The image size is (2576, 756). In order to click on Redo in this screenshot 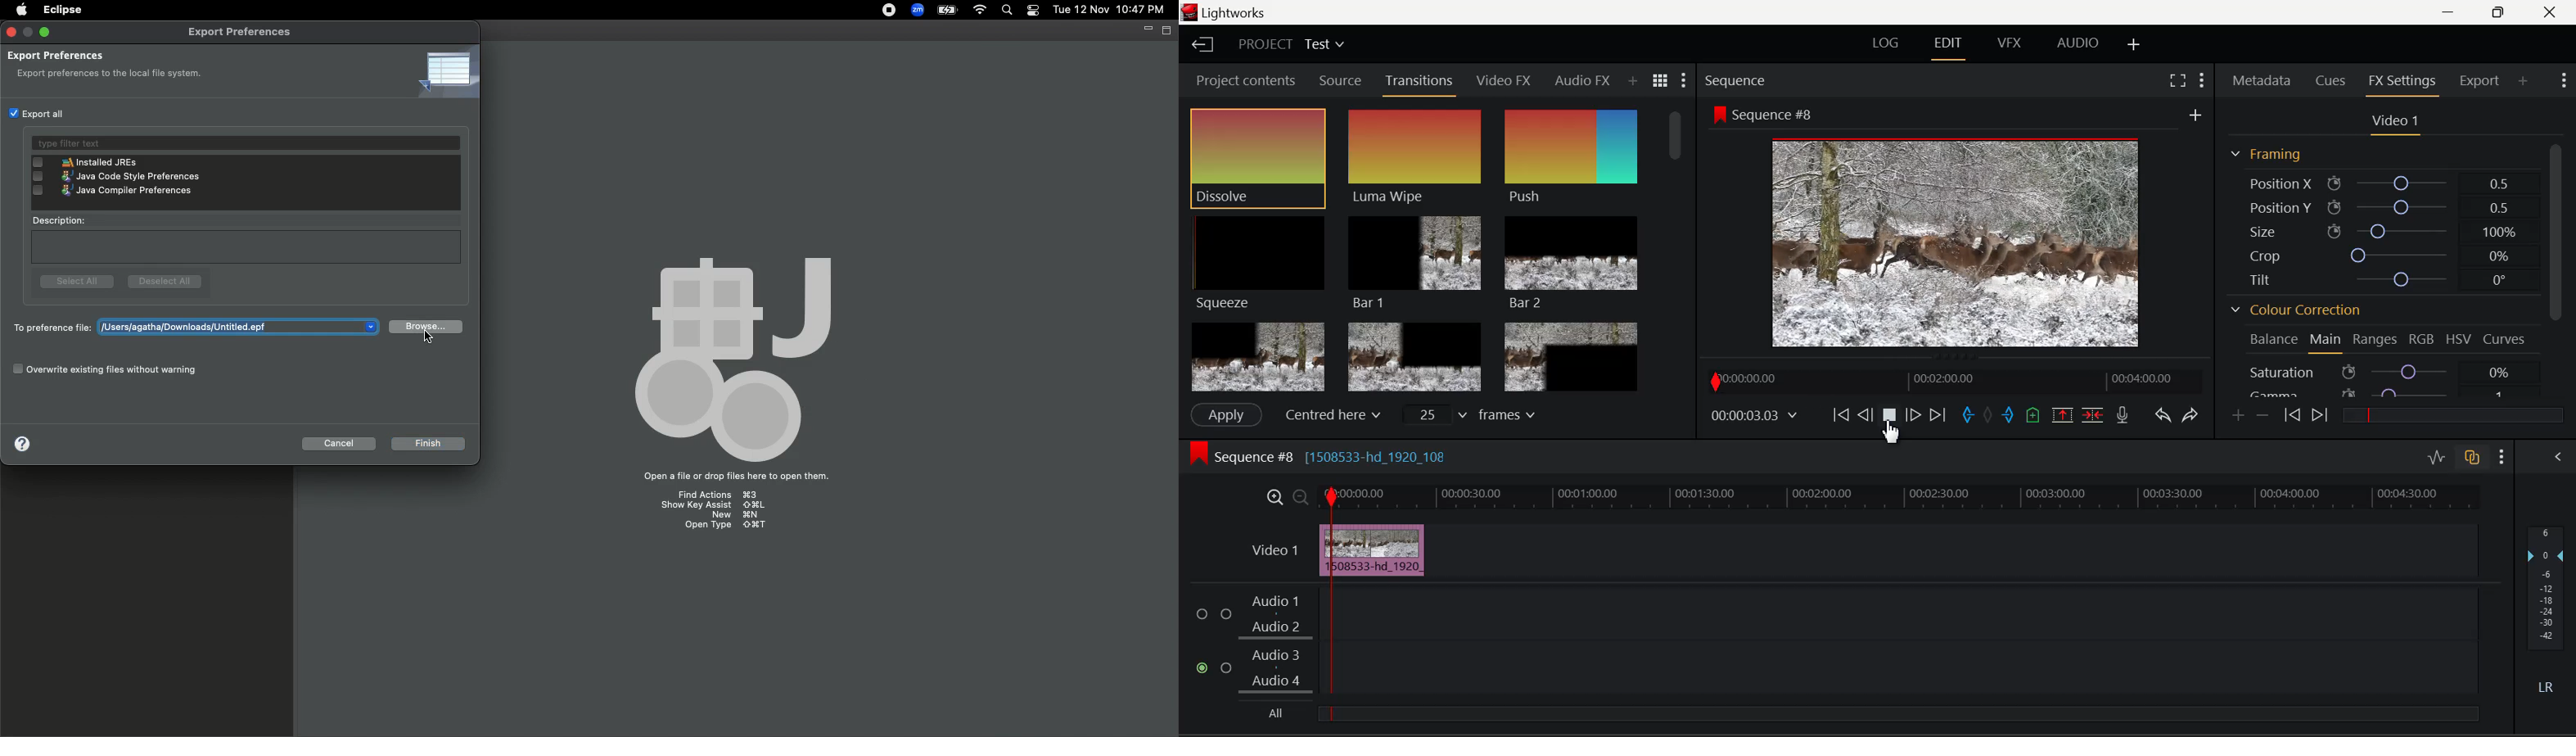, I will do `click(2194, 416)`.